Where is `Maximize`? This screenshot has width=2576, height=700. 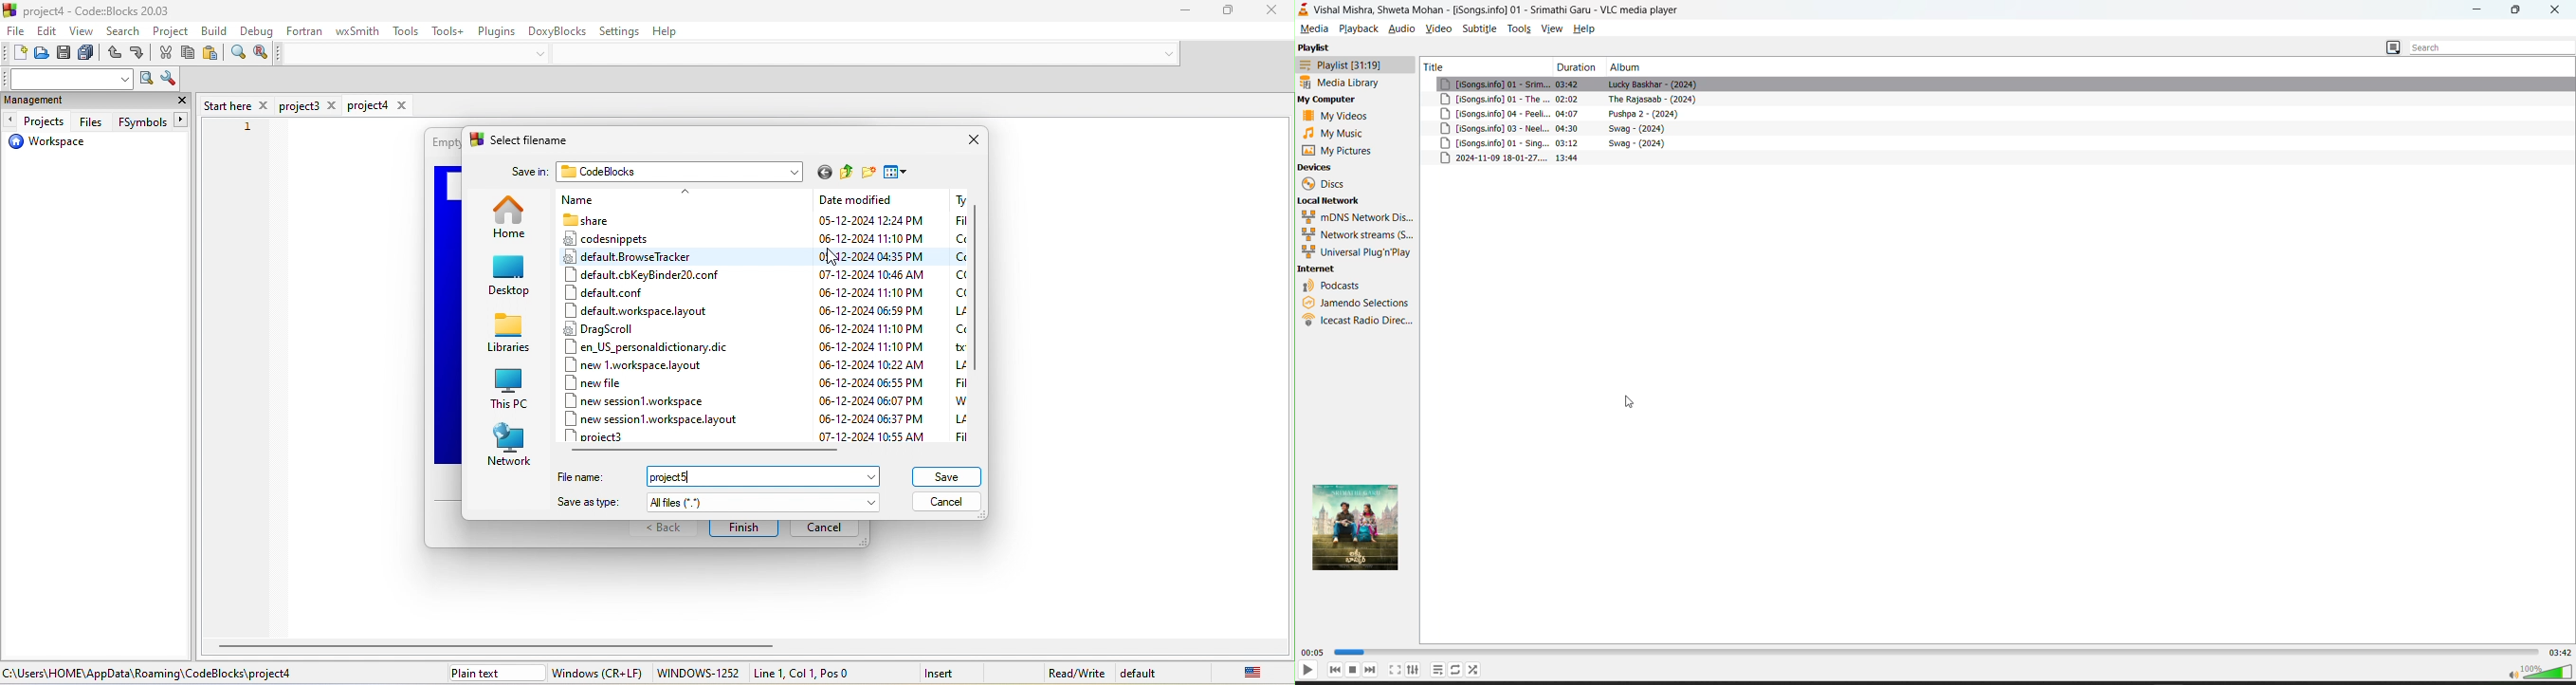
Maximize is located at coordinates (2515, 10).